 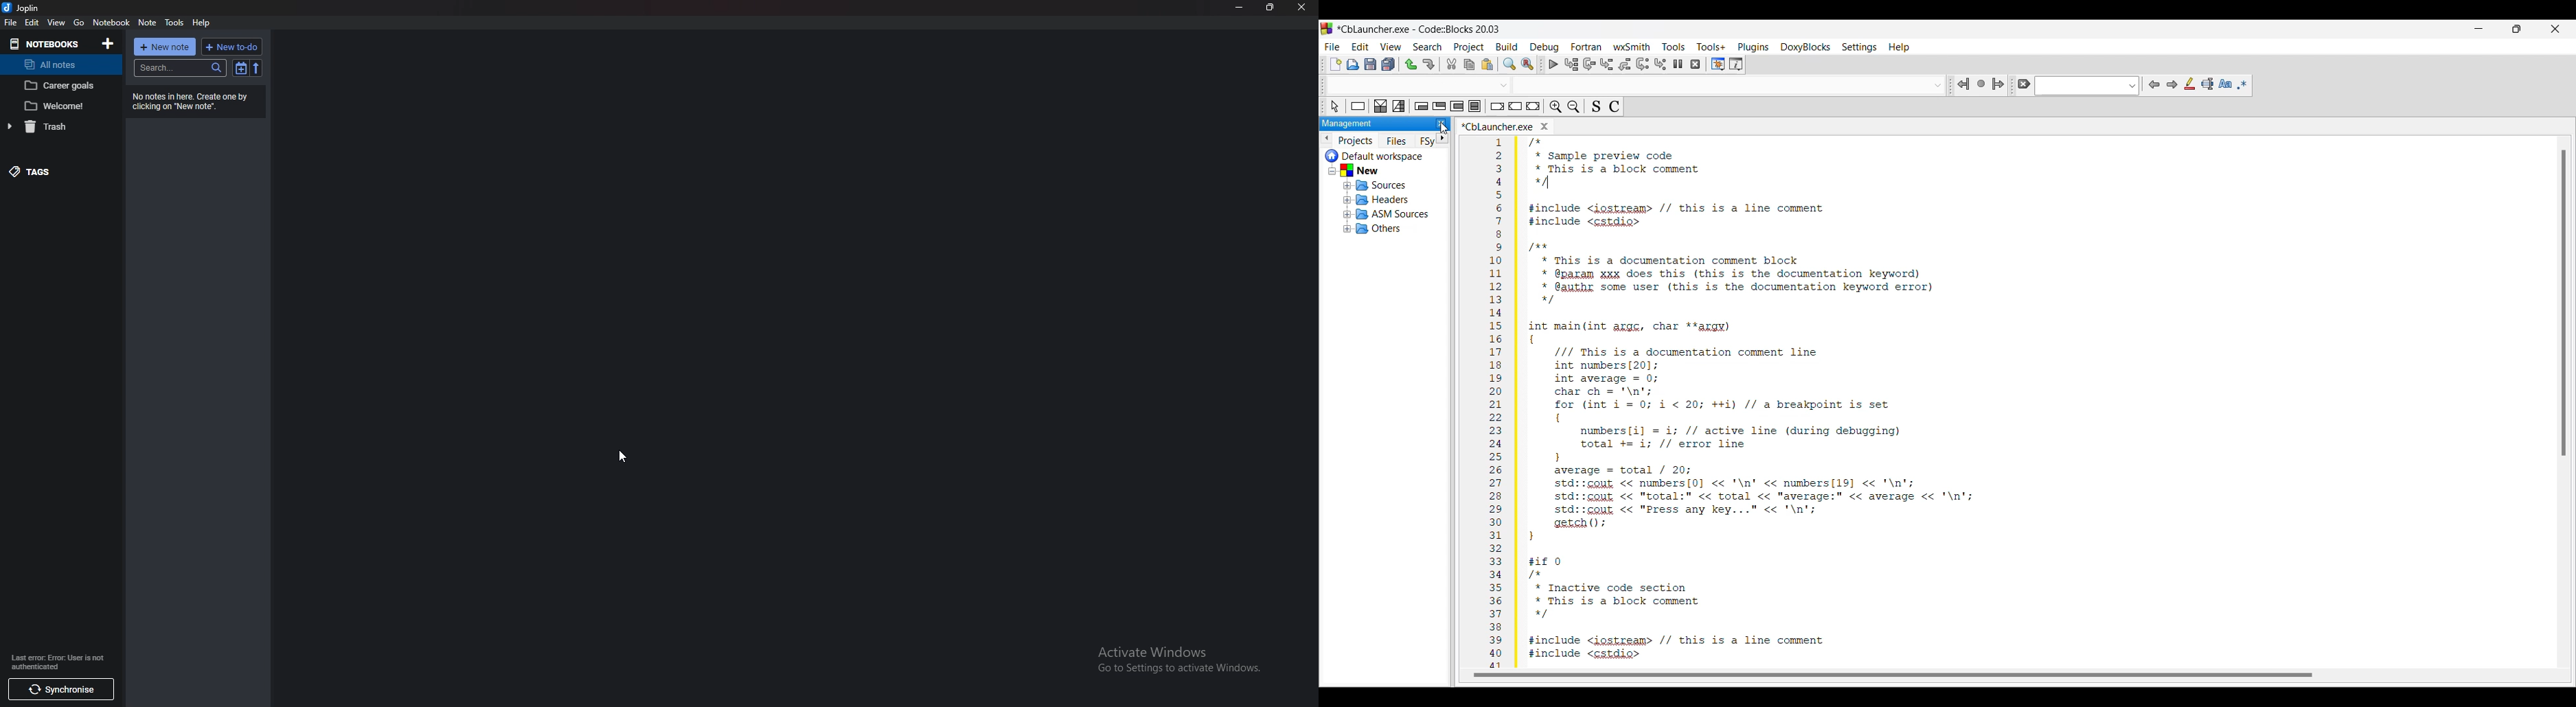 I want to click on welcome, so click(x=57, y=106).